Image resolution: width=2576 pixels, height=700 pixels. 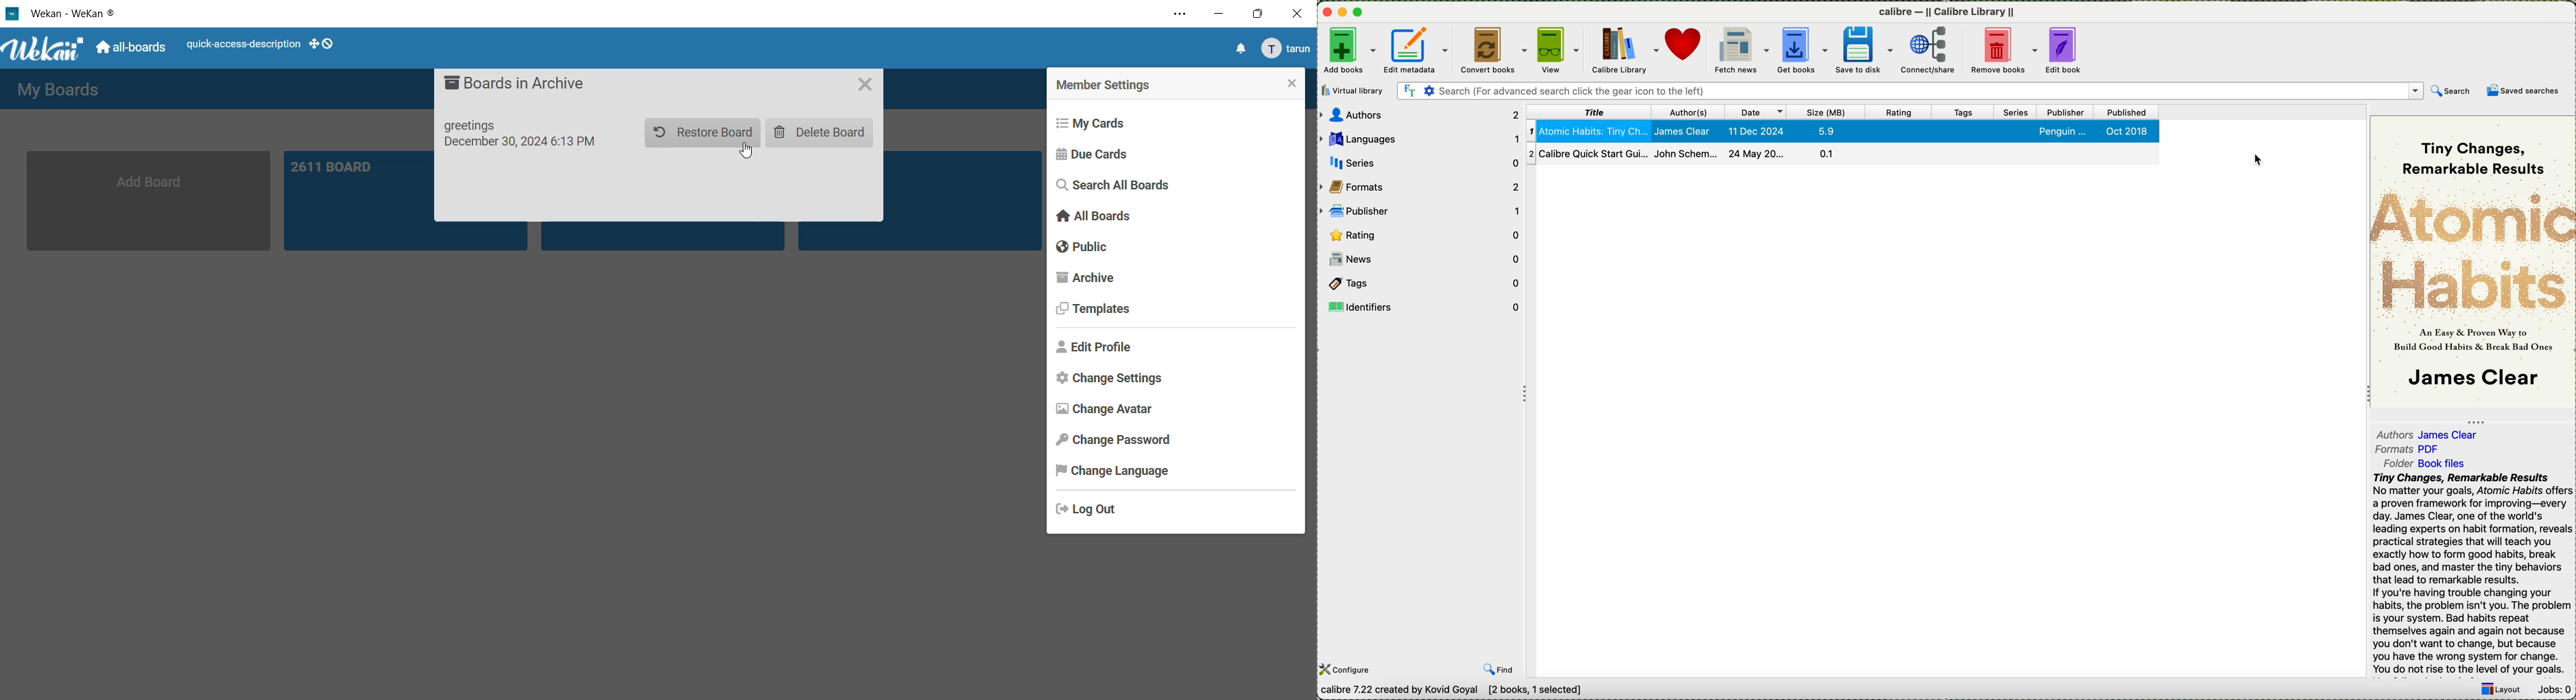 What do you see at coordinates (132, 50) in the screenshot?
I see `all boards` at bounding box center [132, 50].